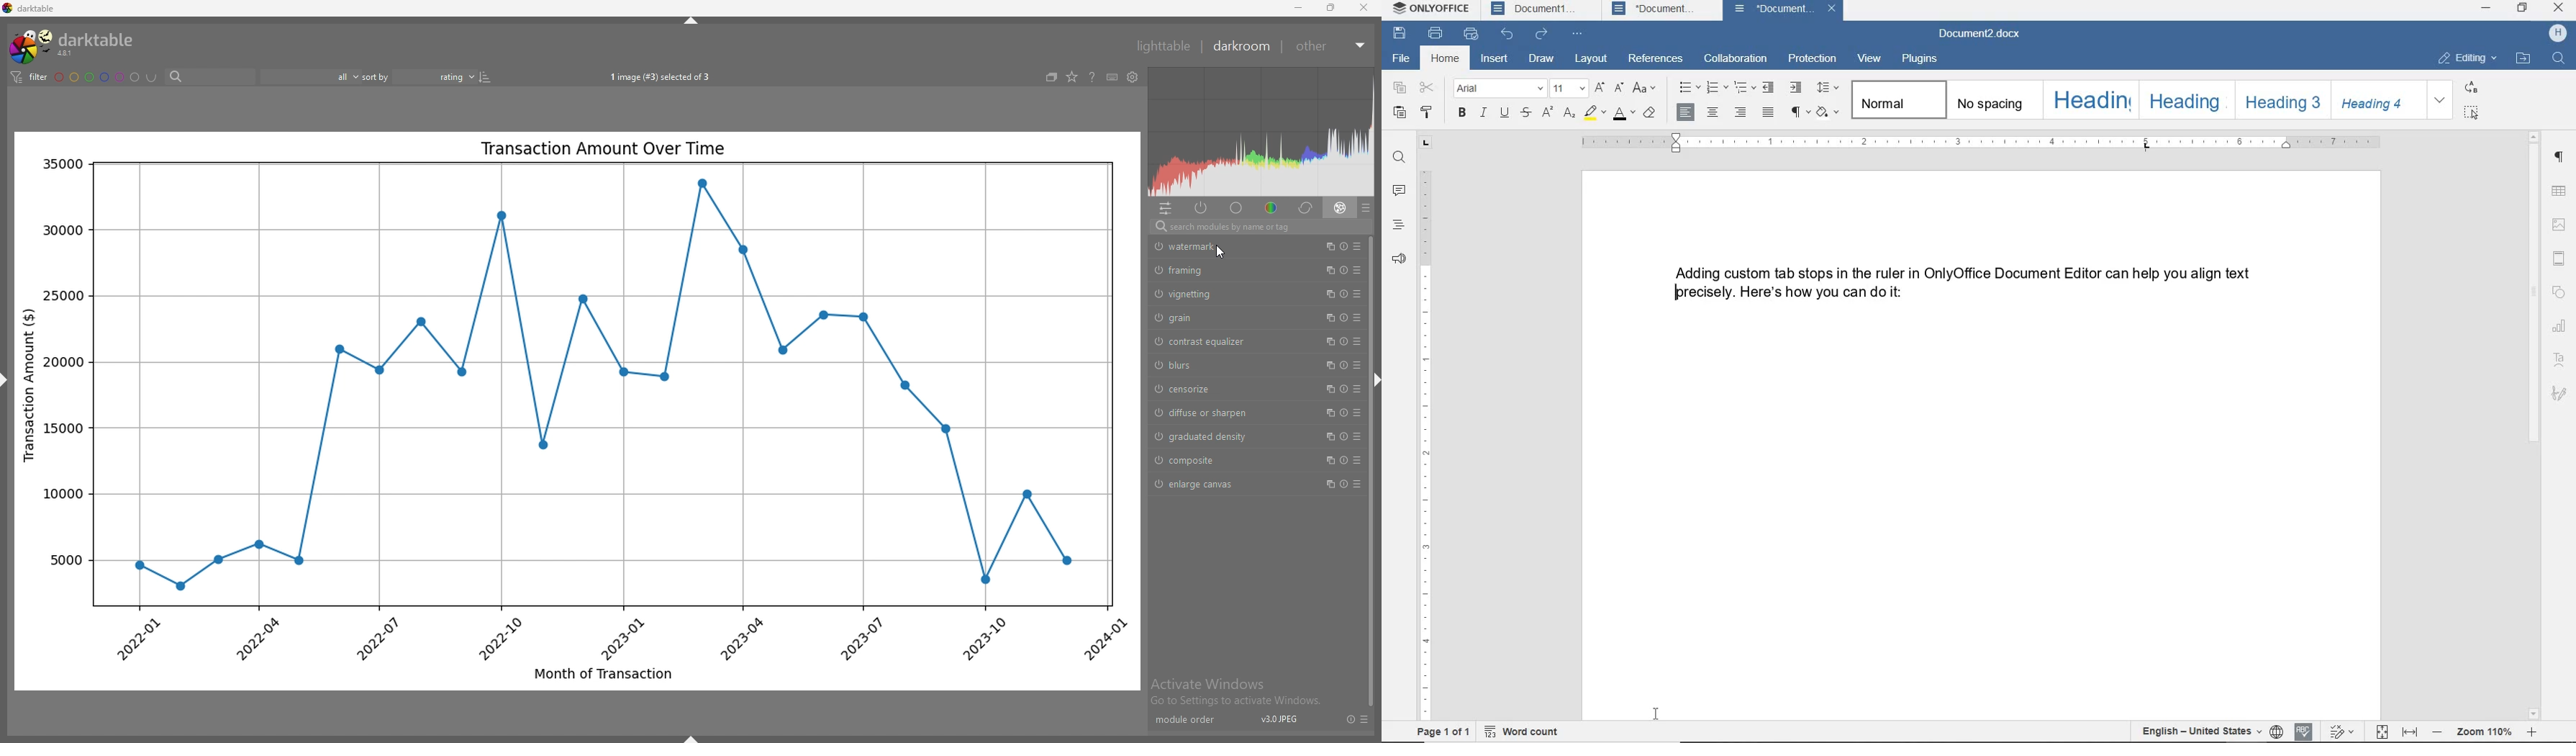 The width and height of the screenshot is (2576, 756). Describe the element at coordinates (690, 738) in the screenshot. I see `hide` at that location.